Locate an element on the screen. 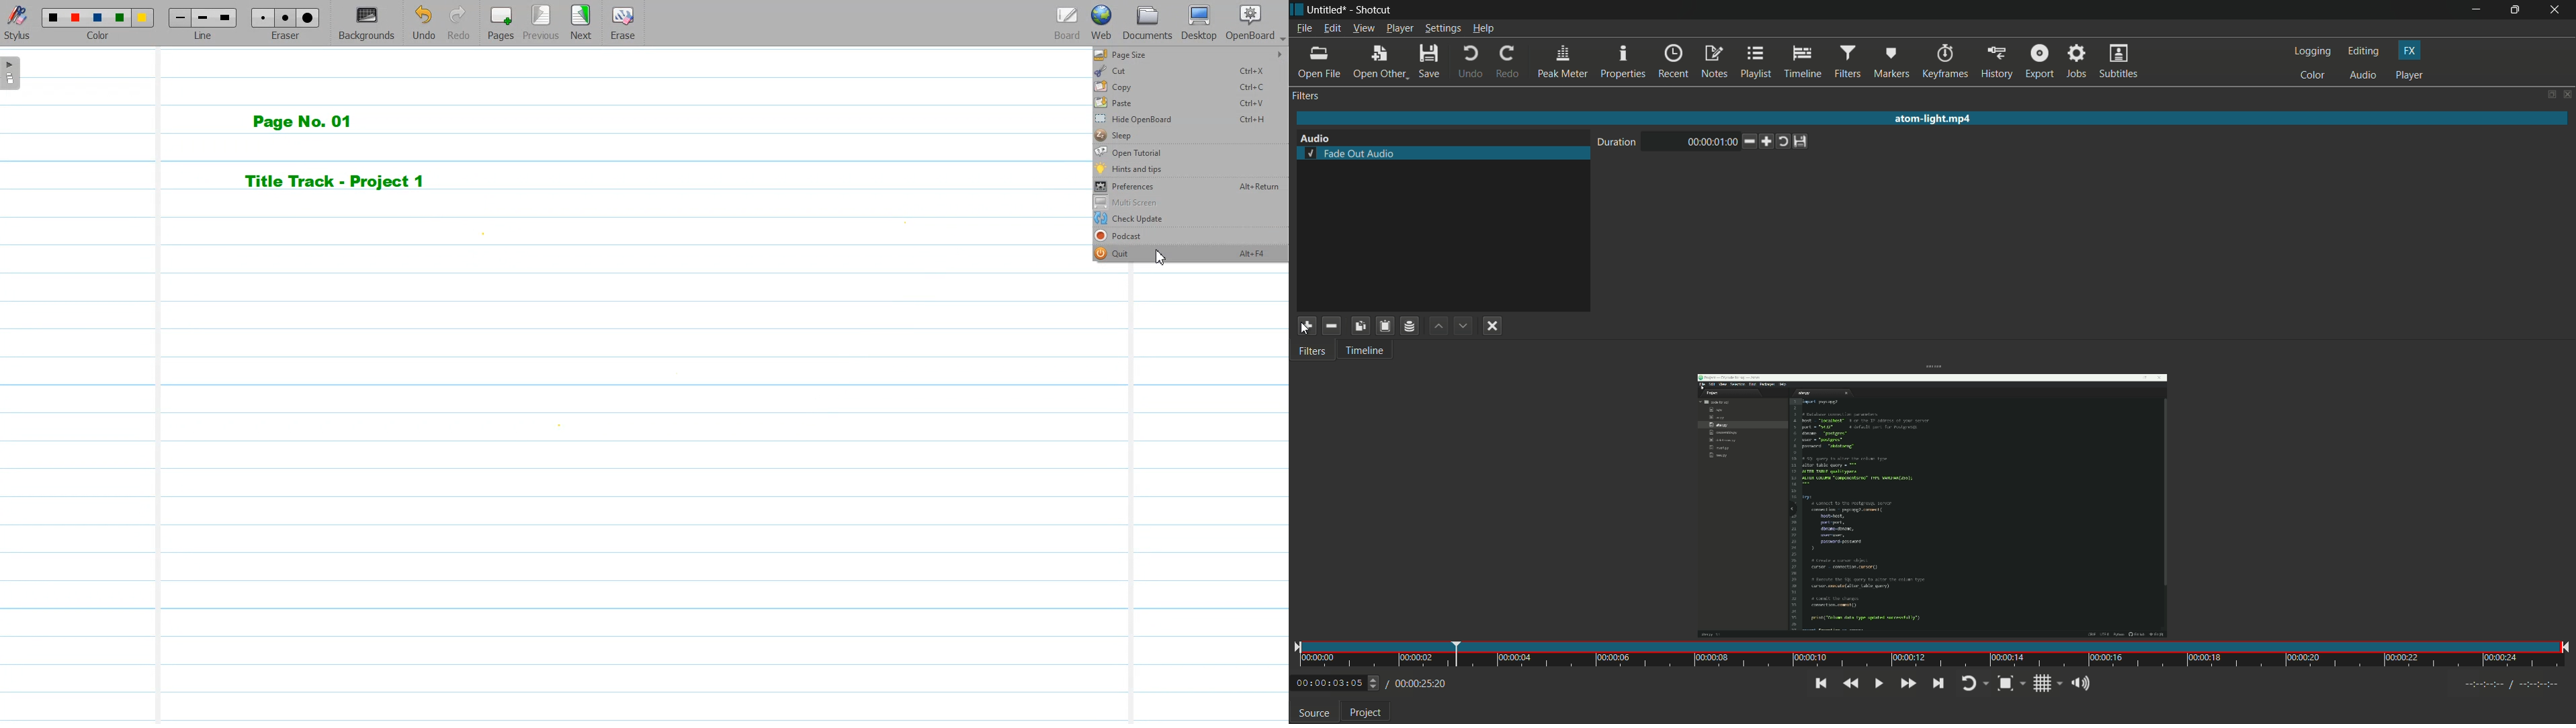 The width and height of the screenshot is (2576, 728). total time is located at coordinates (1419, 684).